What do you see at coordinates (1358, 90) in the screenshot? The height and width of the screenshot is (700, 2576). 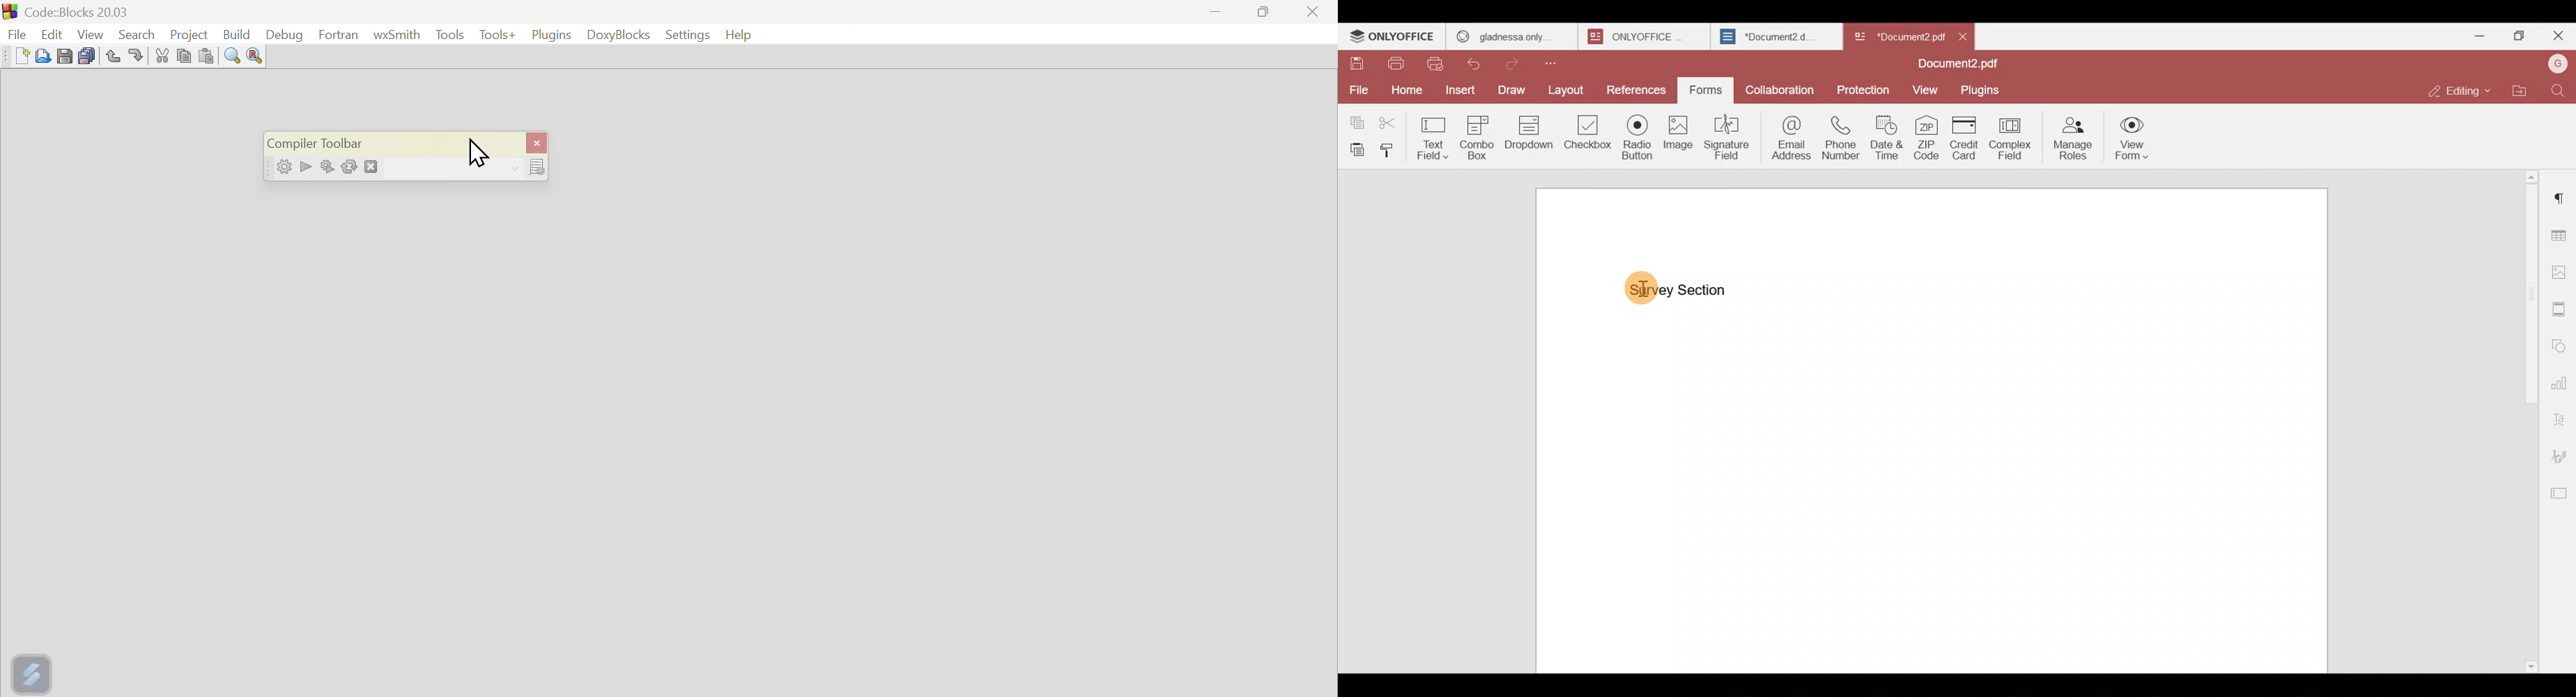 I see `File` at bounding box center [1358, 90].